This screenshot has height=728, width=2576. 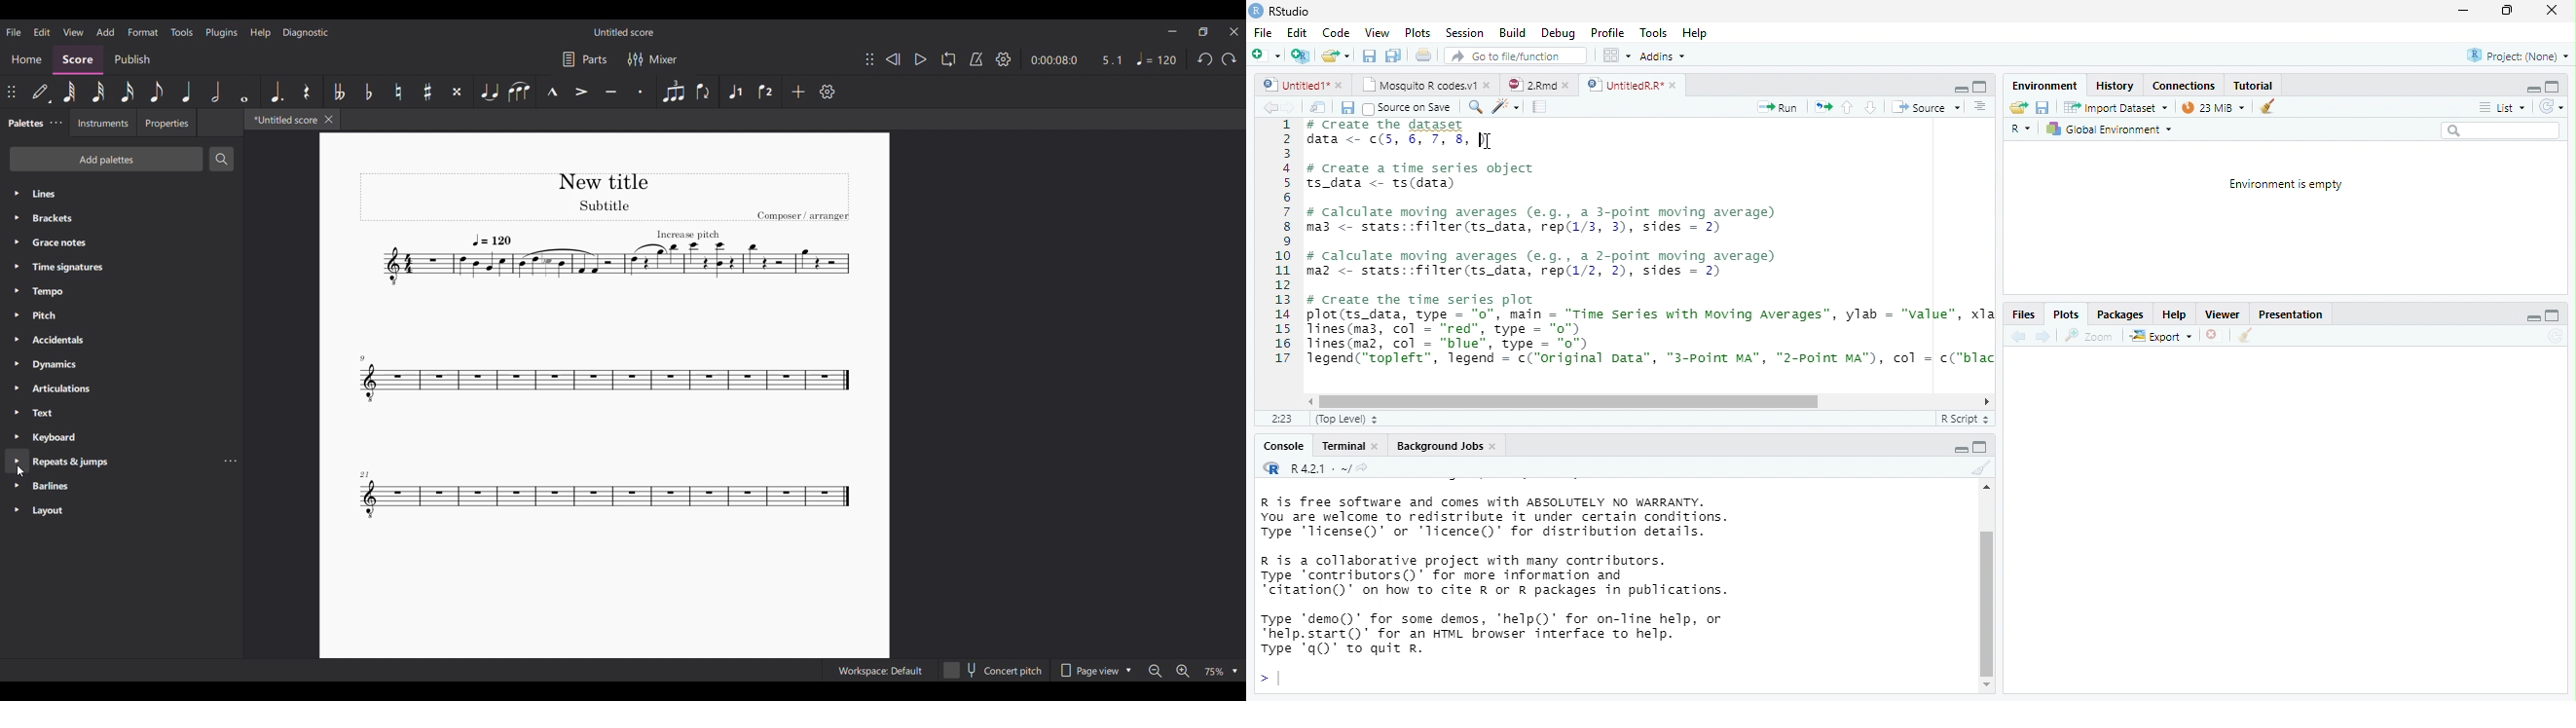 What do you see at coordinates (2023, 130) in the screenshot?
I see `R` at bounding box center [2023, 130].